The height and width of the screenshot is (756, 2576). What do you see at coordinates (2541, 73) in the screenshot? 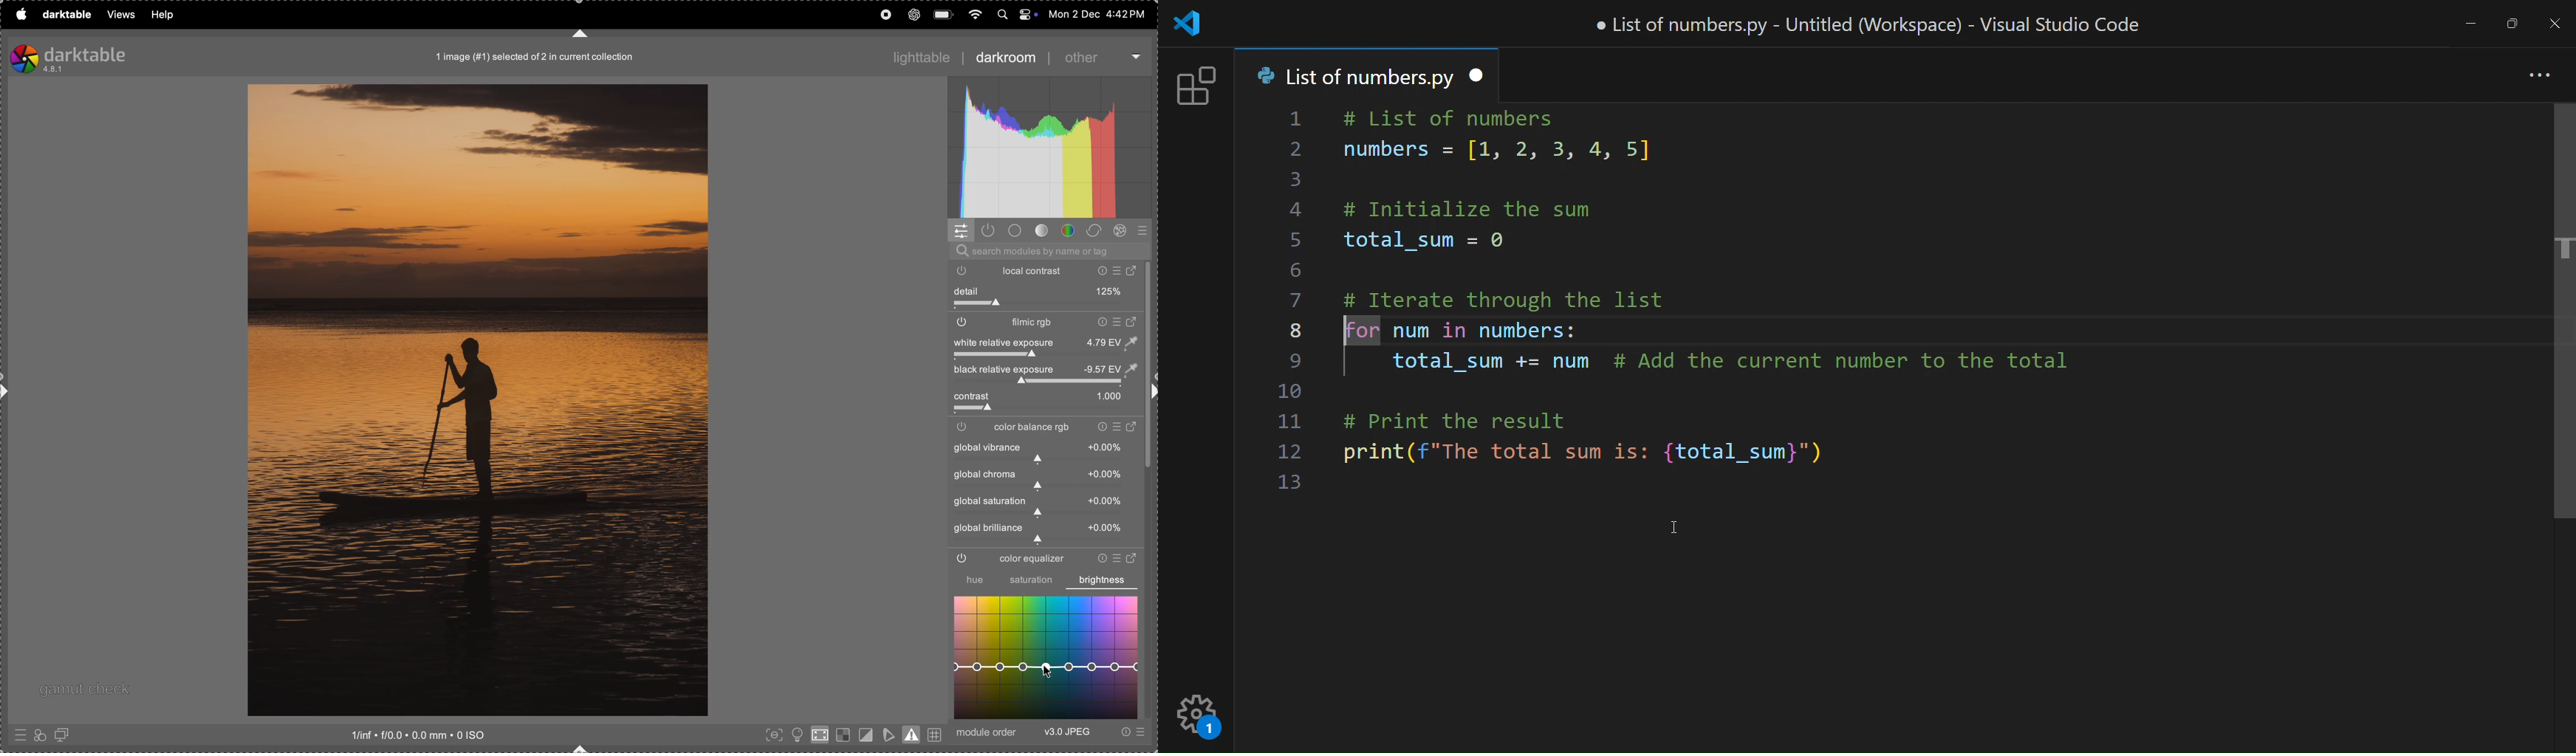
I see `more` at bounding box center [2541, 73].